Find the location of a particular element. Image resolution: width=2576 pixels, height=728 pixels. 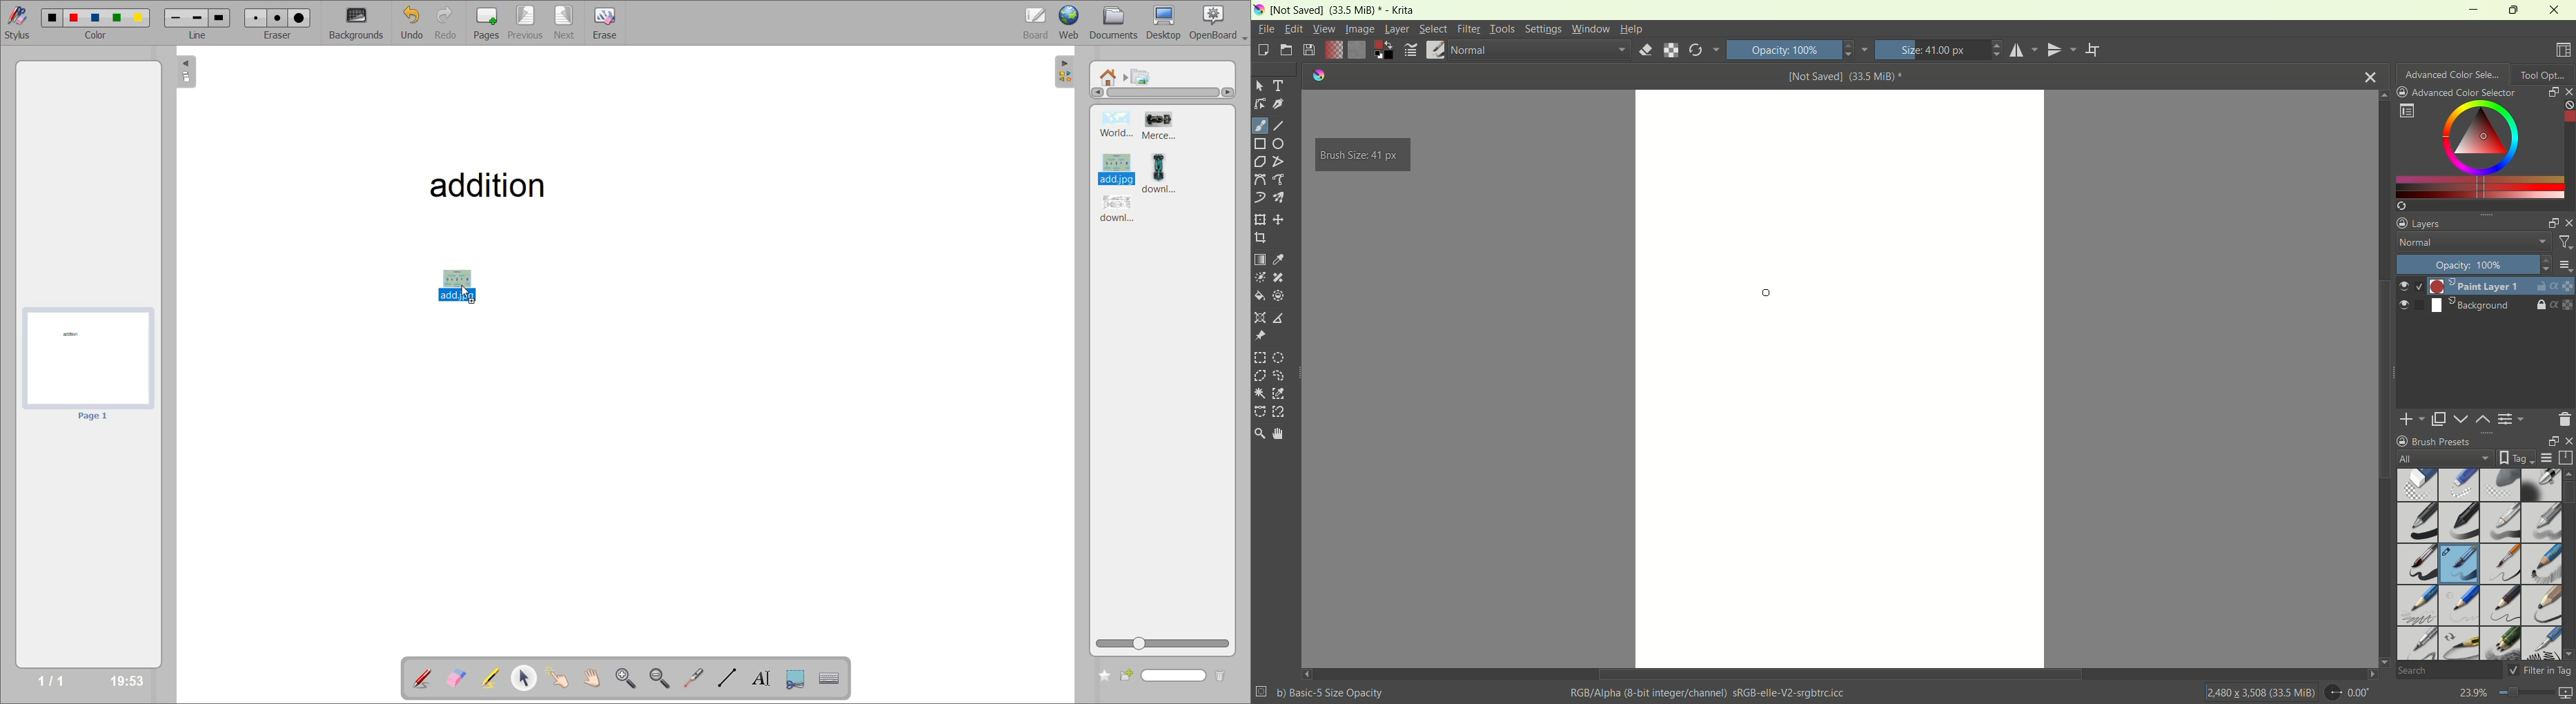

search is located at coordinates (2448, 672).